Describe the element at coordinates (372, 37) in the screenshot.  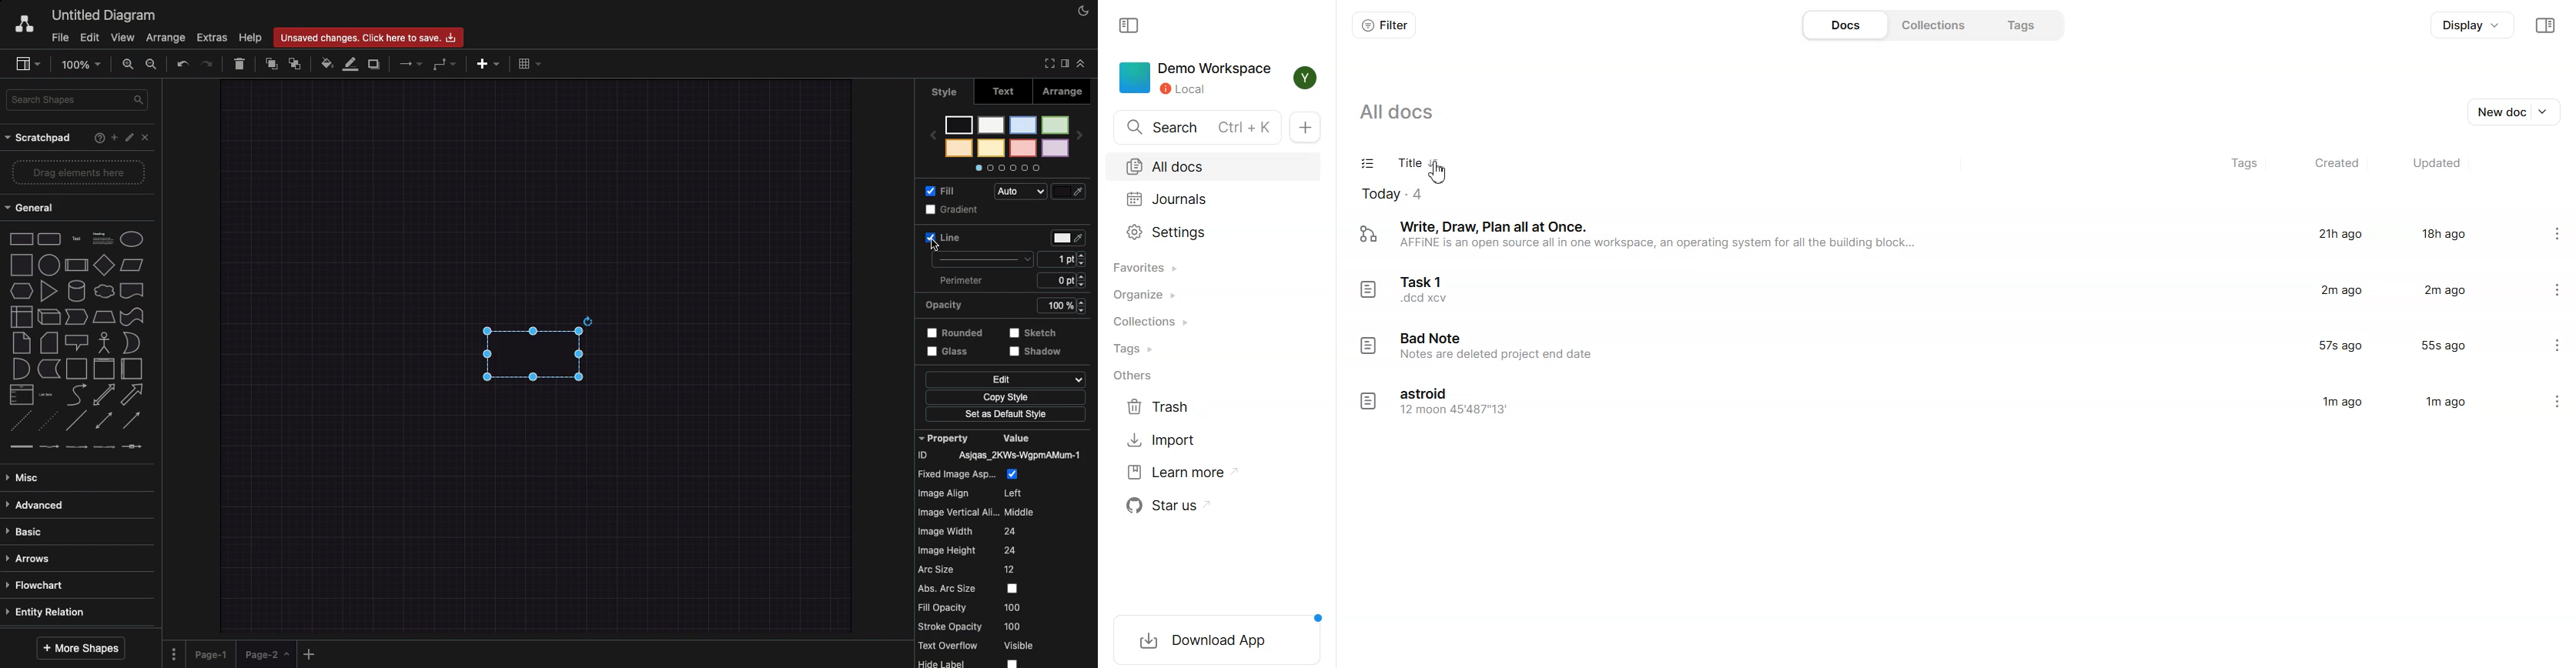
I see `Unsaved changes. click to save changes` at that location.